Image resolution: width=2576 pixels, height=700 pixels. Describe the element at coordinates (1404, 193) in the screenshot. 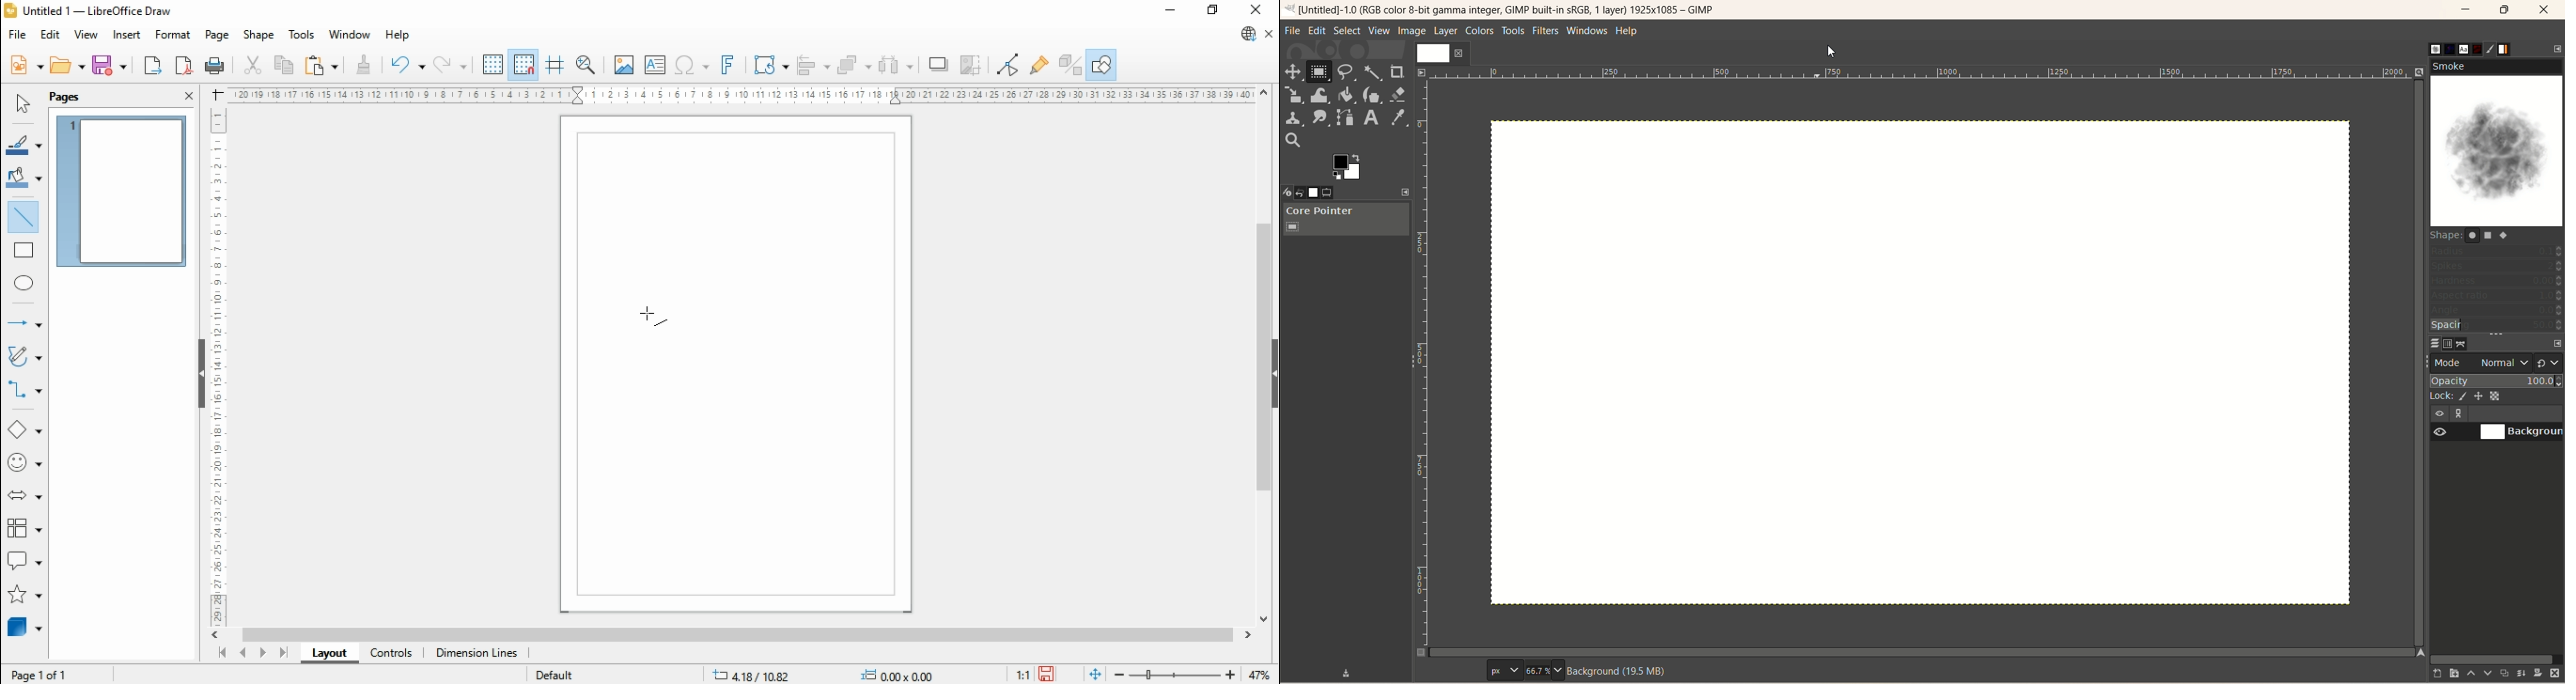

I see `configure this tab` at that location.